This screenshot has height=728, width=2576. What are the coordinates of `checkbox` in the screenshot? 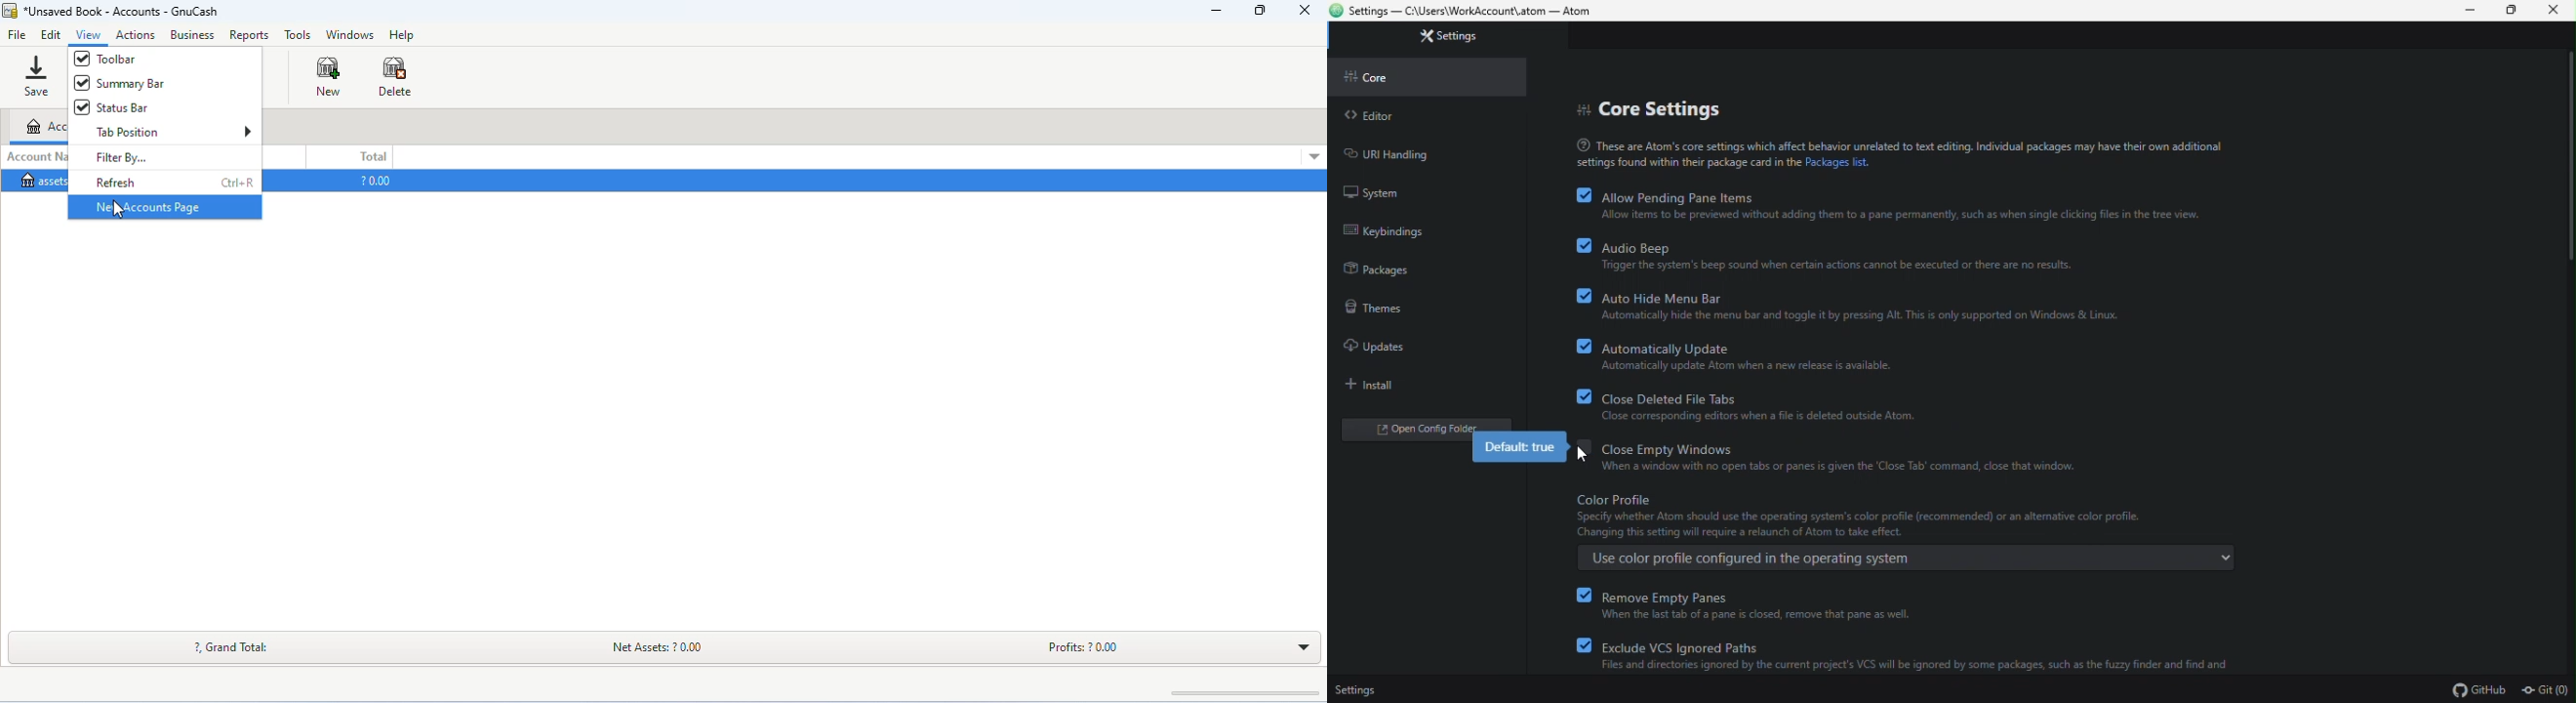 It's located at (1584, 196).